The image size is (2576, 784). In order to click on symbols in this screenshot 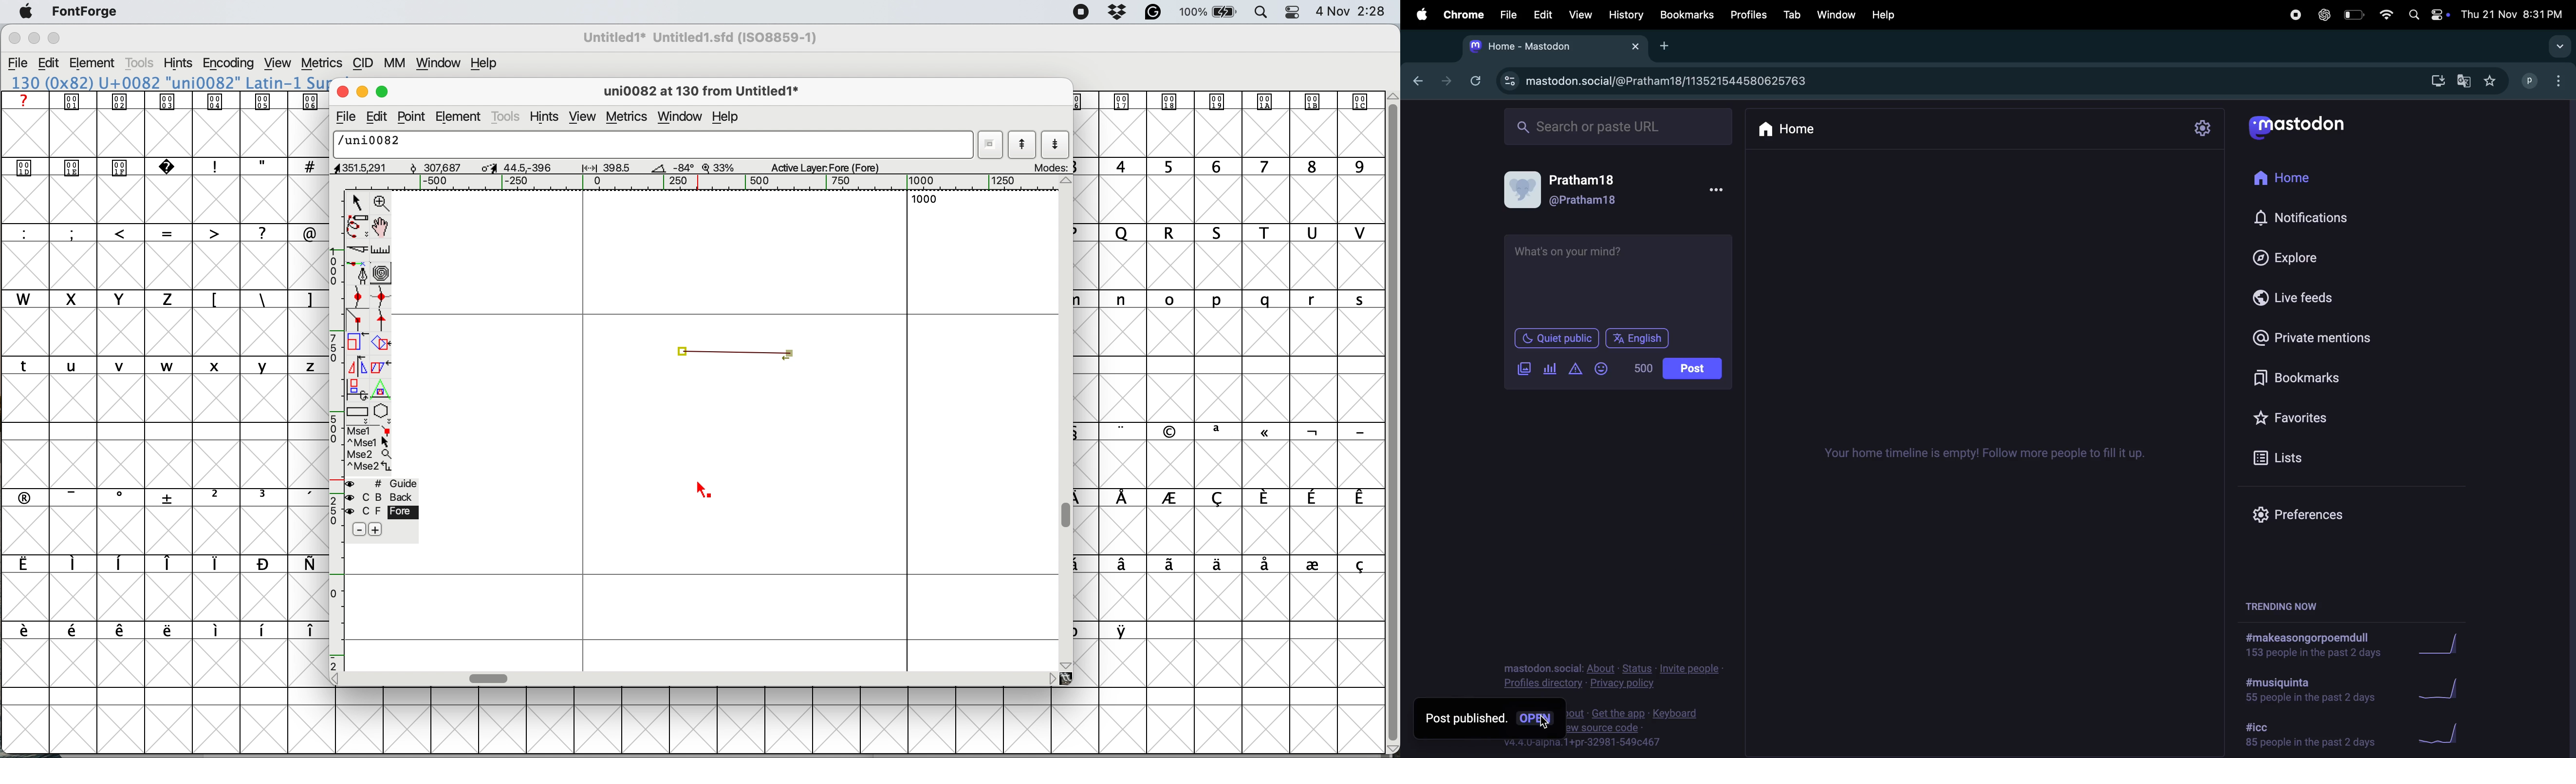, I will do `click(262, 300)`.